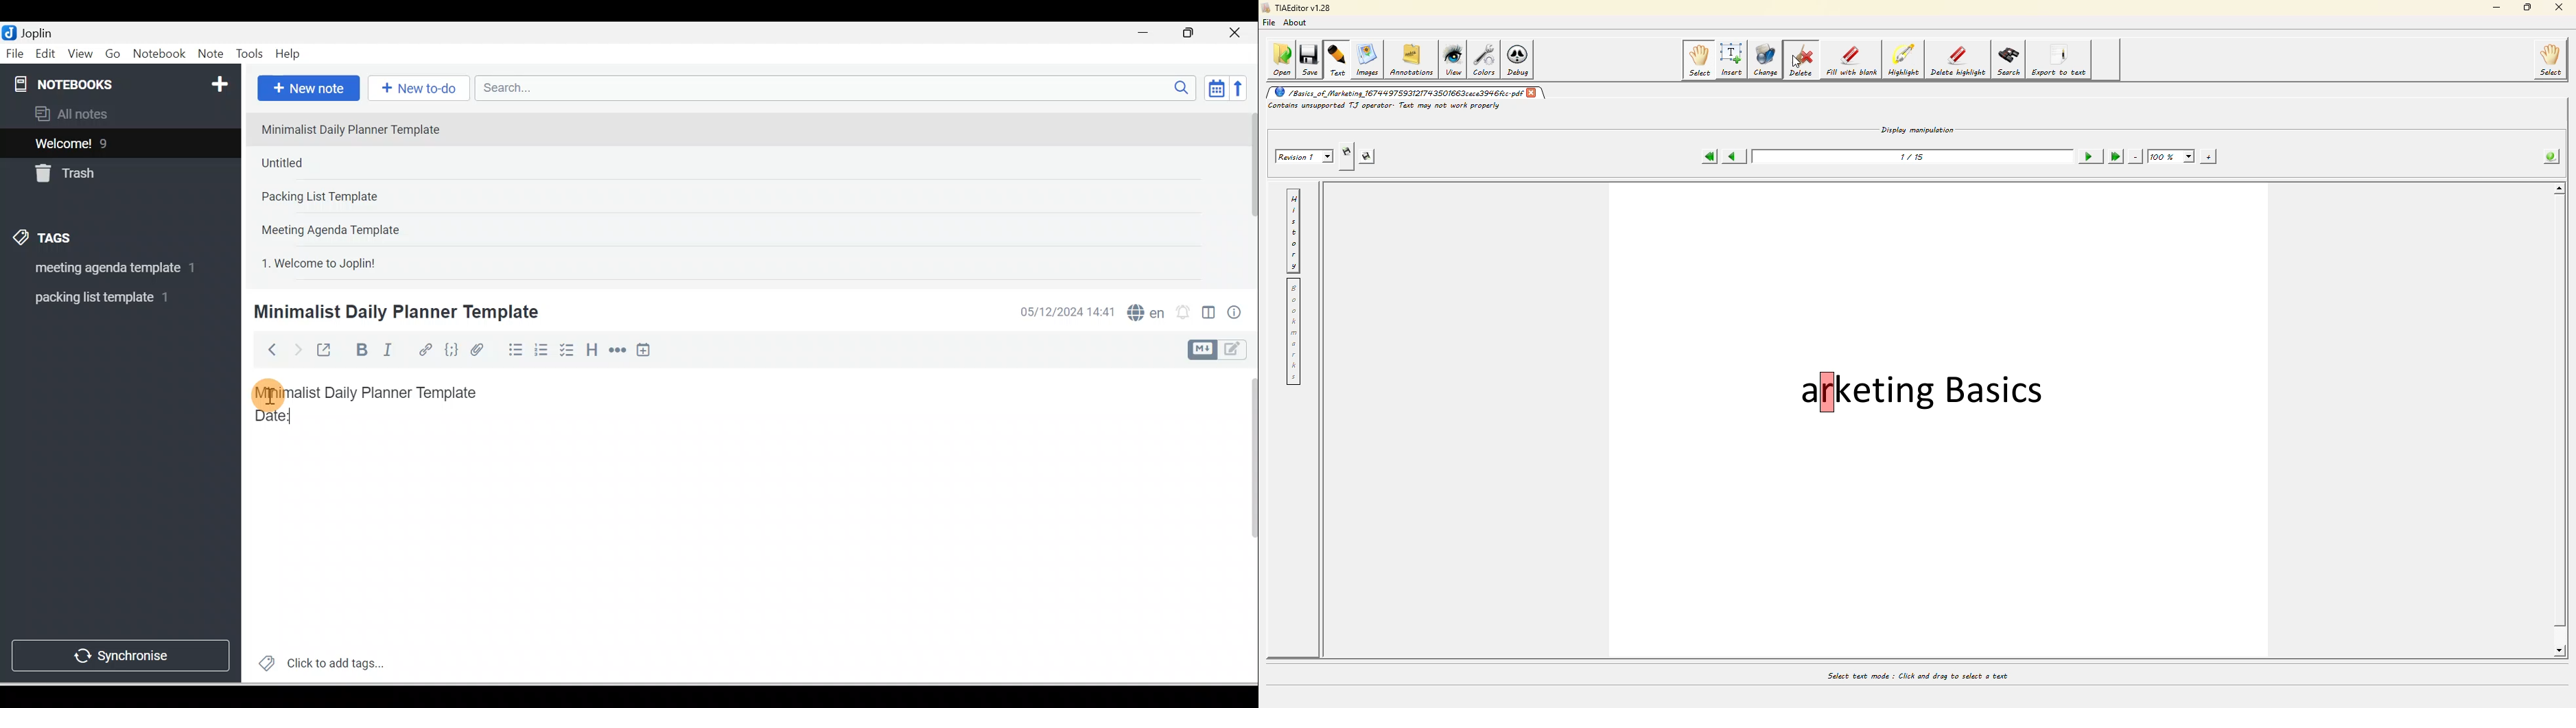 The width and height of the screenshot is (2576, 728). What do you see at coordinates (1796, 62) in the screenshot?
I see `cursor` at bounding box center [1796, 62].